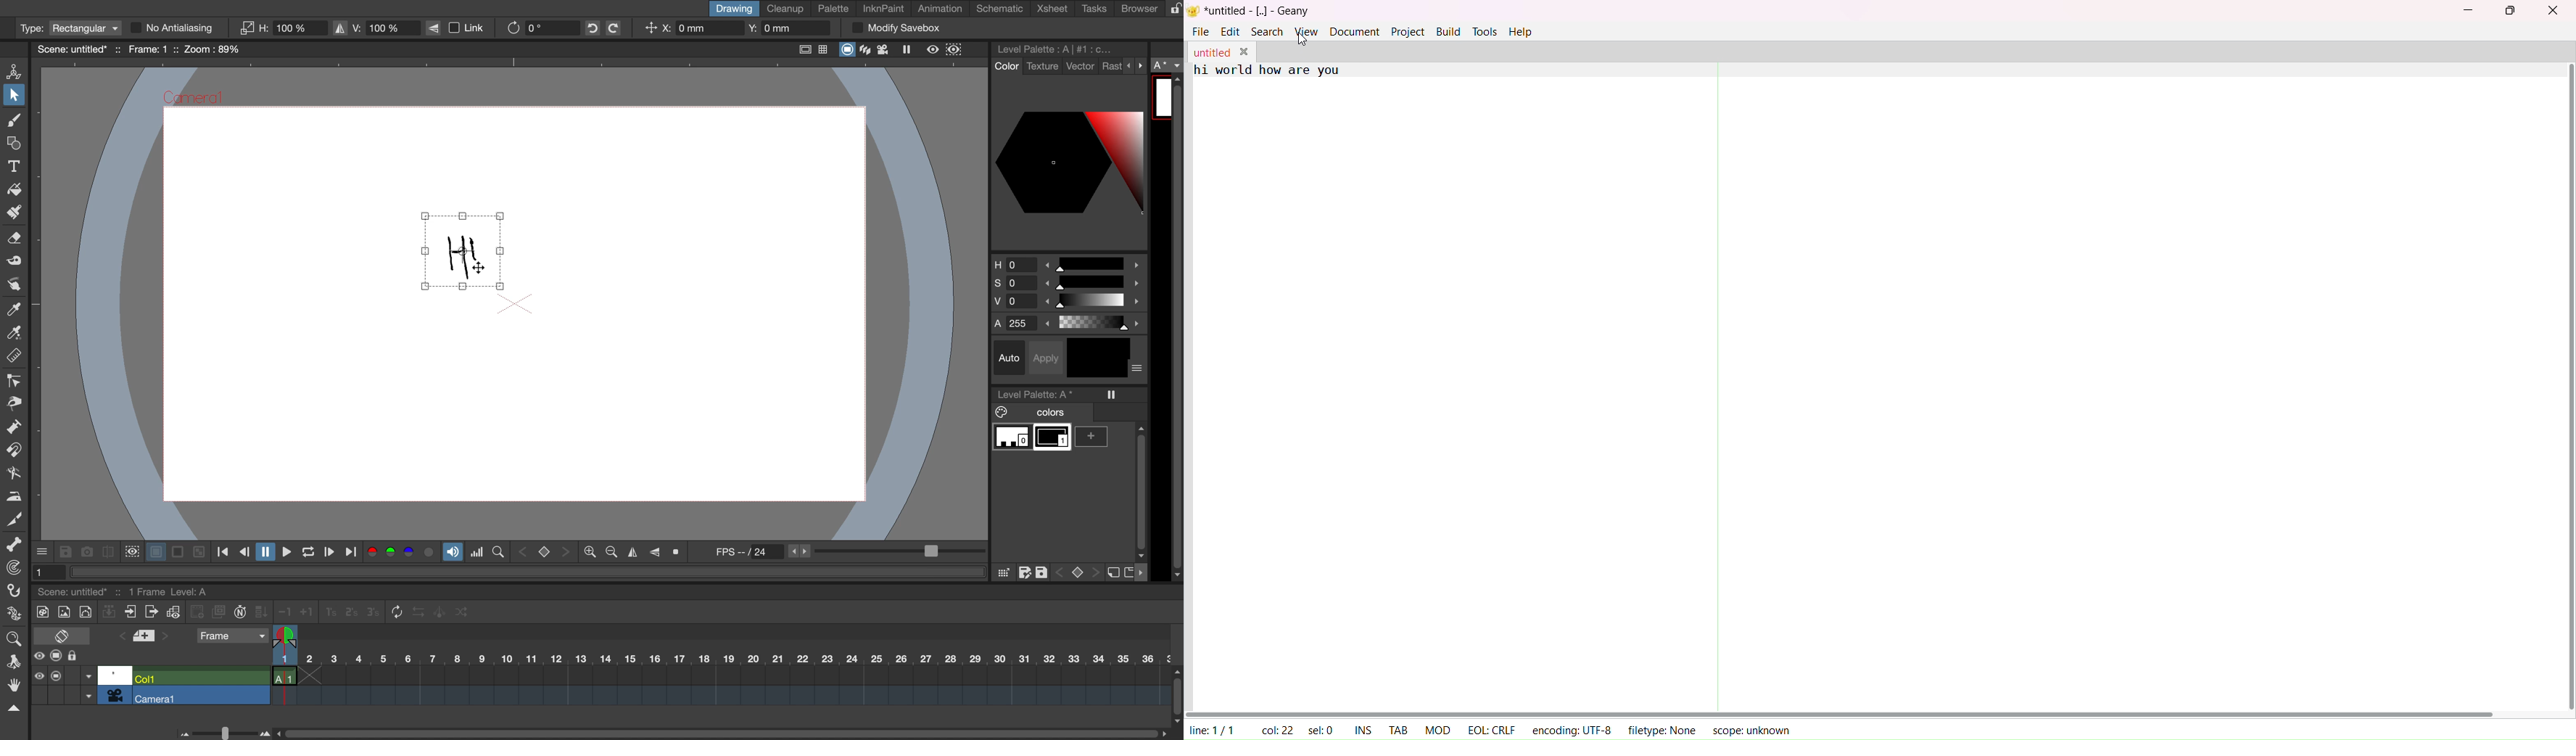  Describe the element at coordinates (1128, 571) in the screenshot. I see `new page` at that location.